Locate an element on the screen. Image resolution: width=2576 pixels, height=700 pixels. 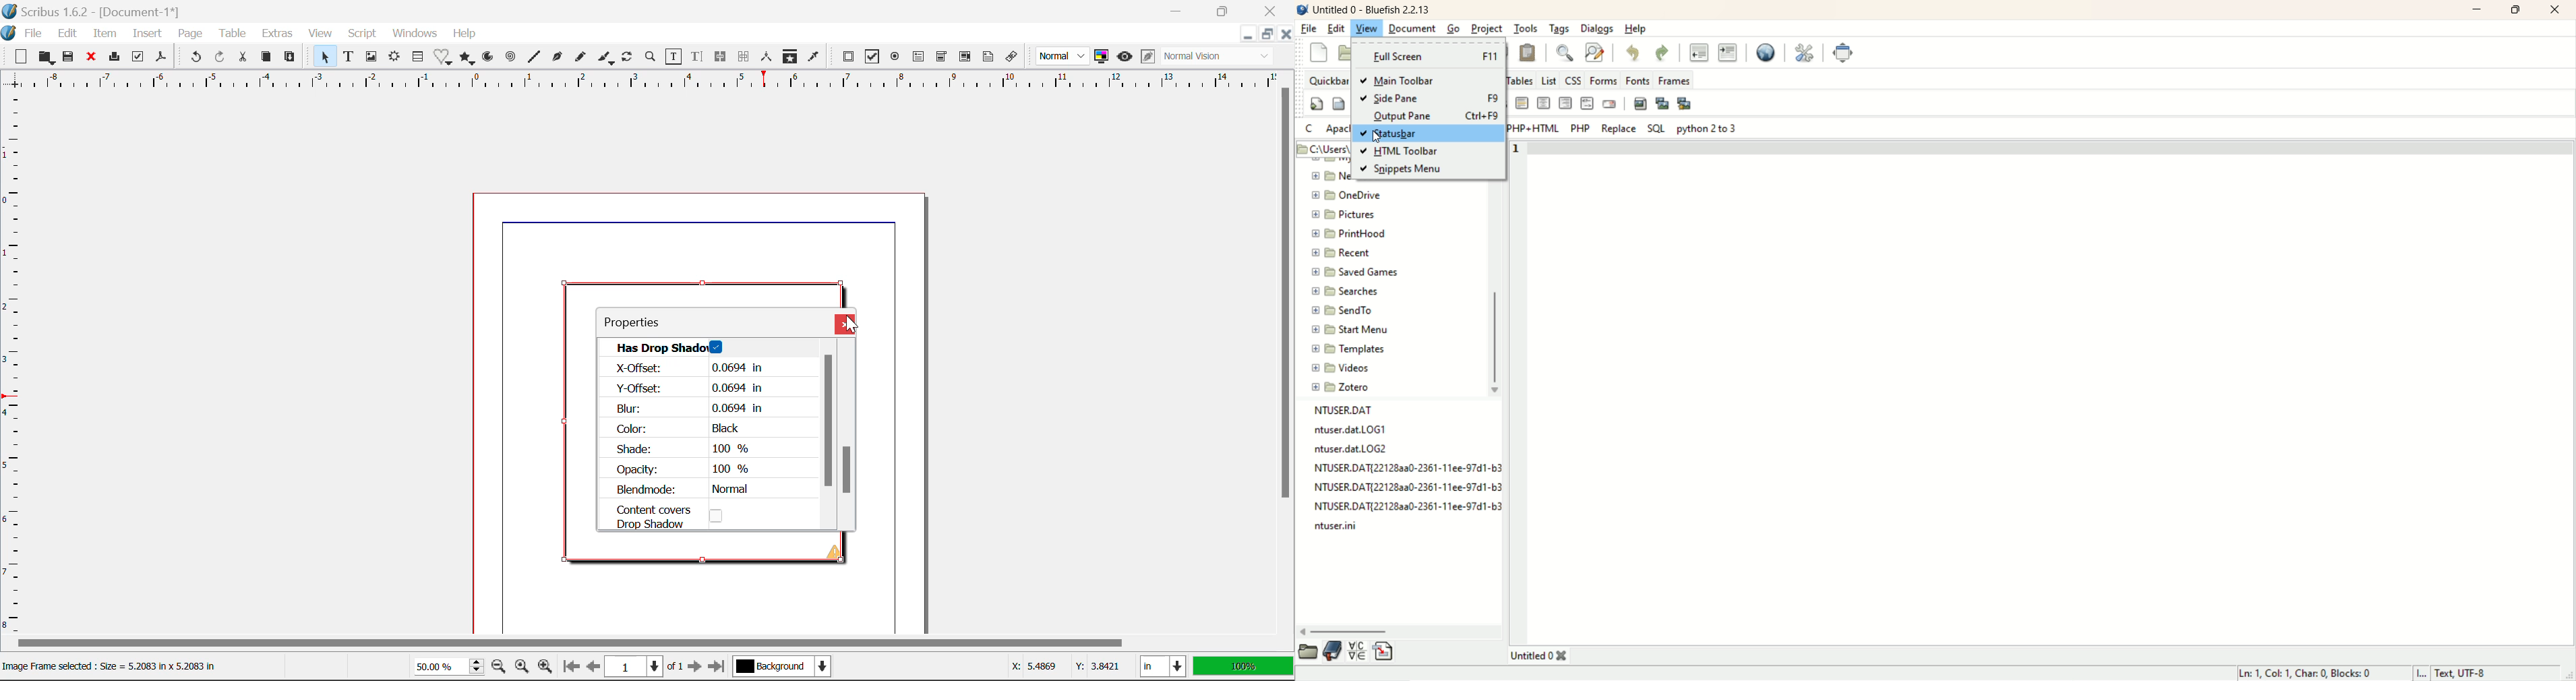
tags is located at coordinates (1561, 28).